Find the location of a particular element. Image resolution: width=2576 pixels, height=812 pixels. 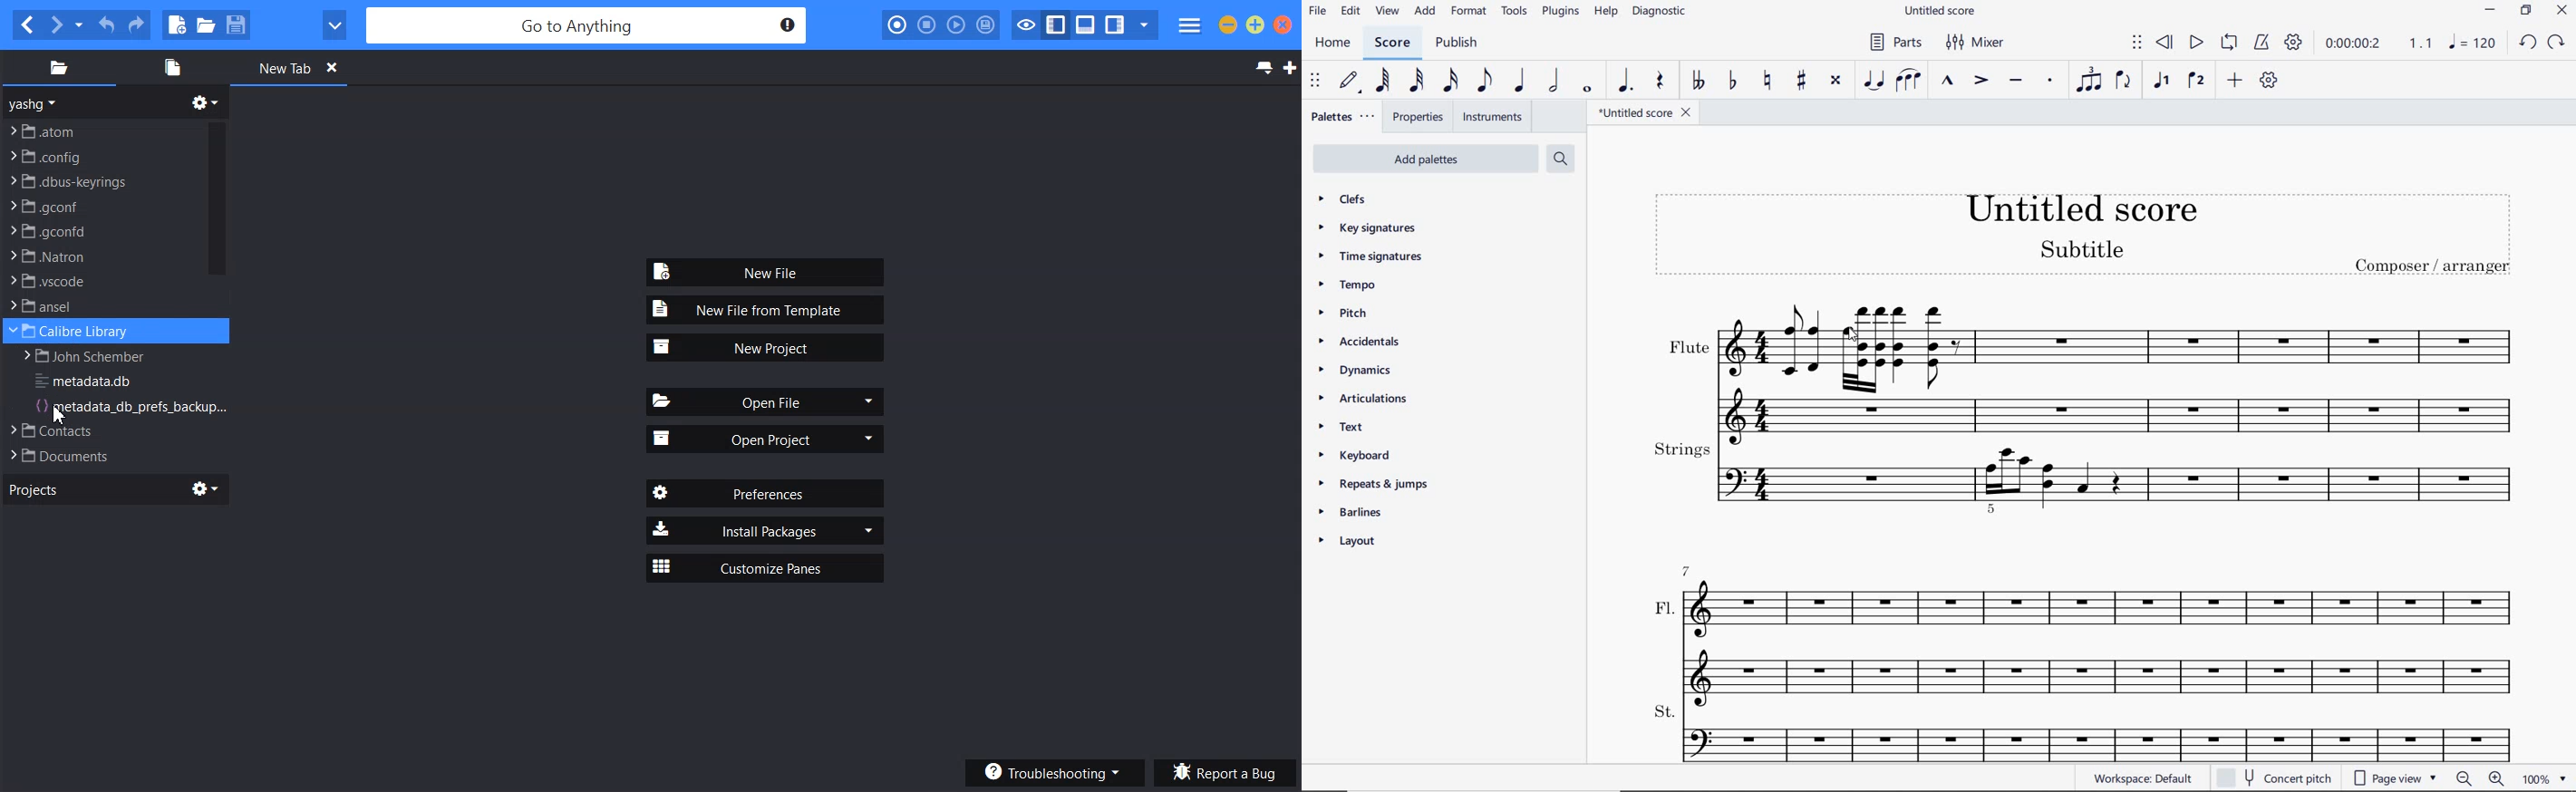

HALF NOTE is located at coordinates (1556, 81).